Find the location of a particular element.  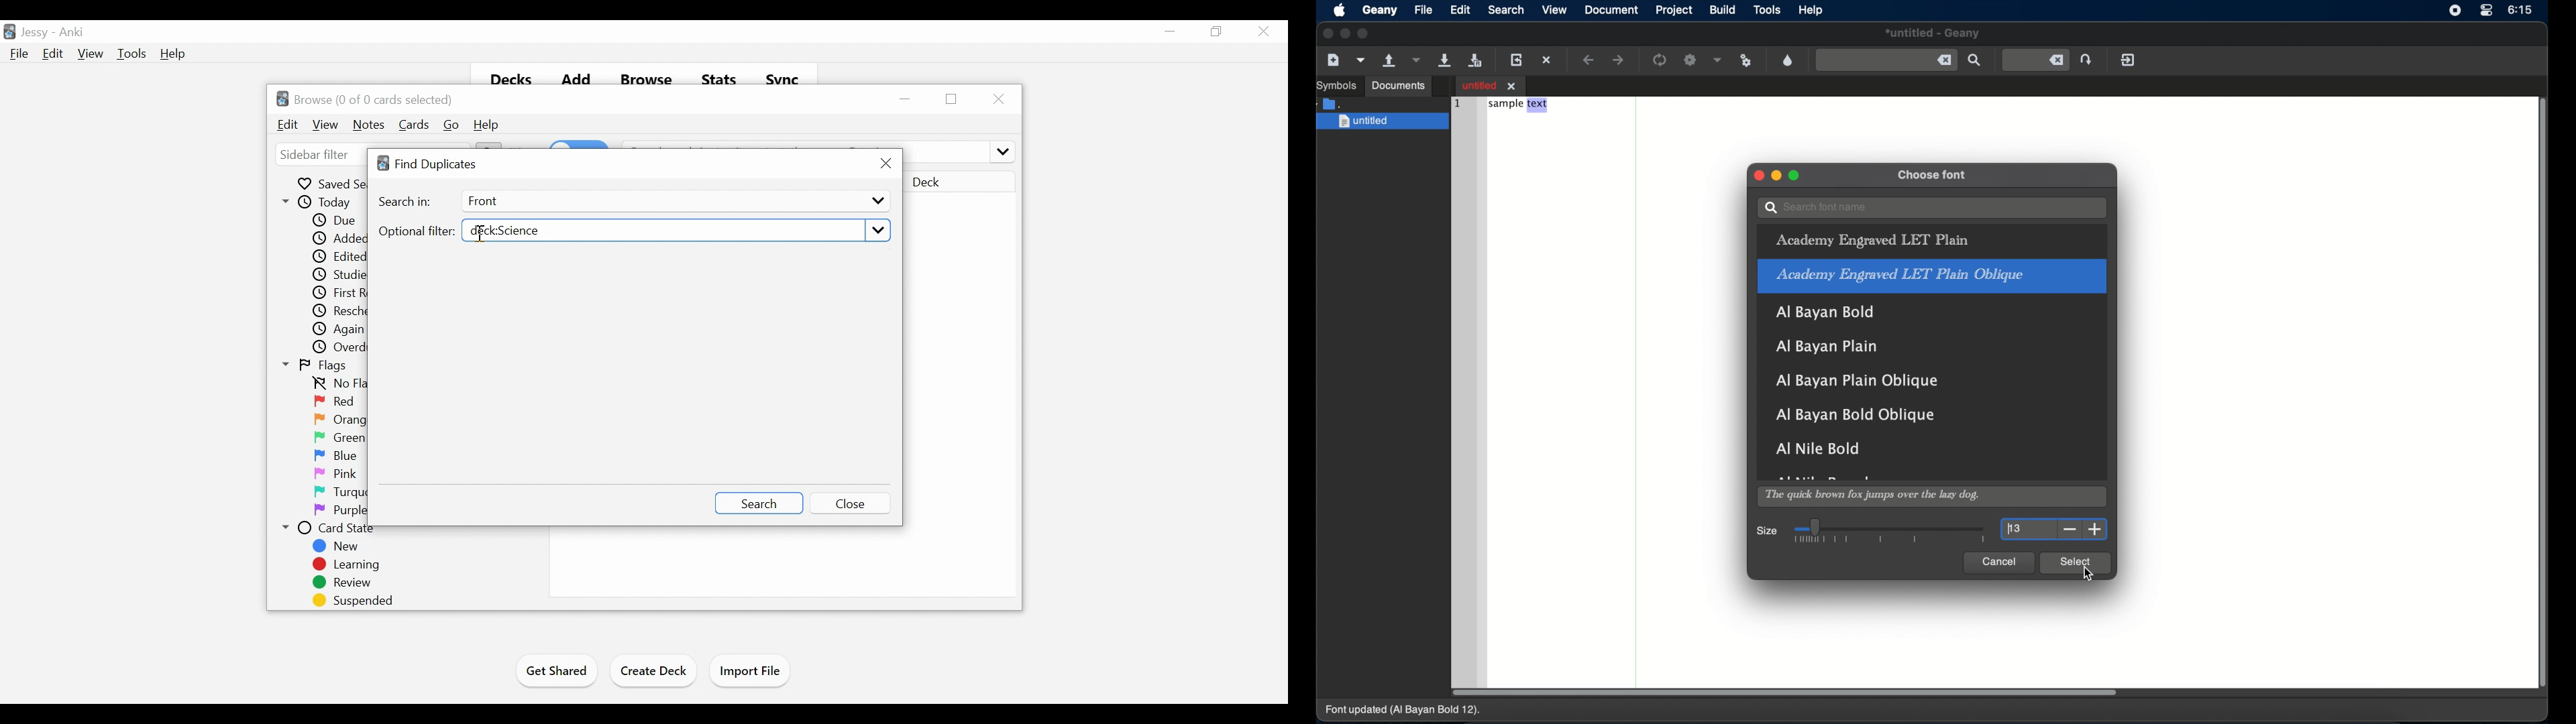

Pink is located at coordinates (335, 475).